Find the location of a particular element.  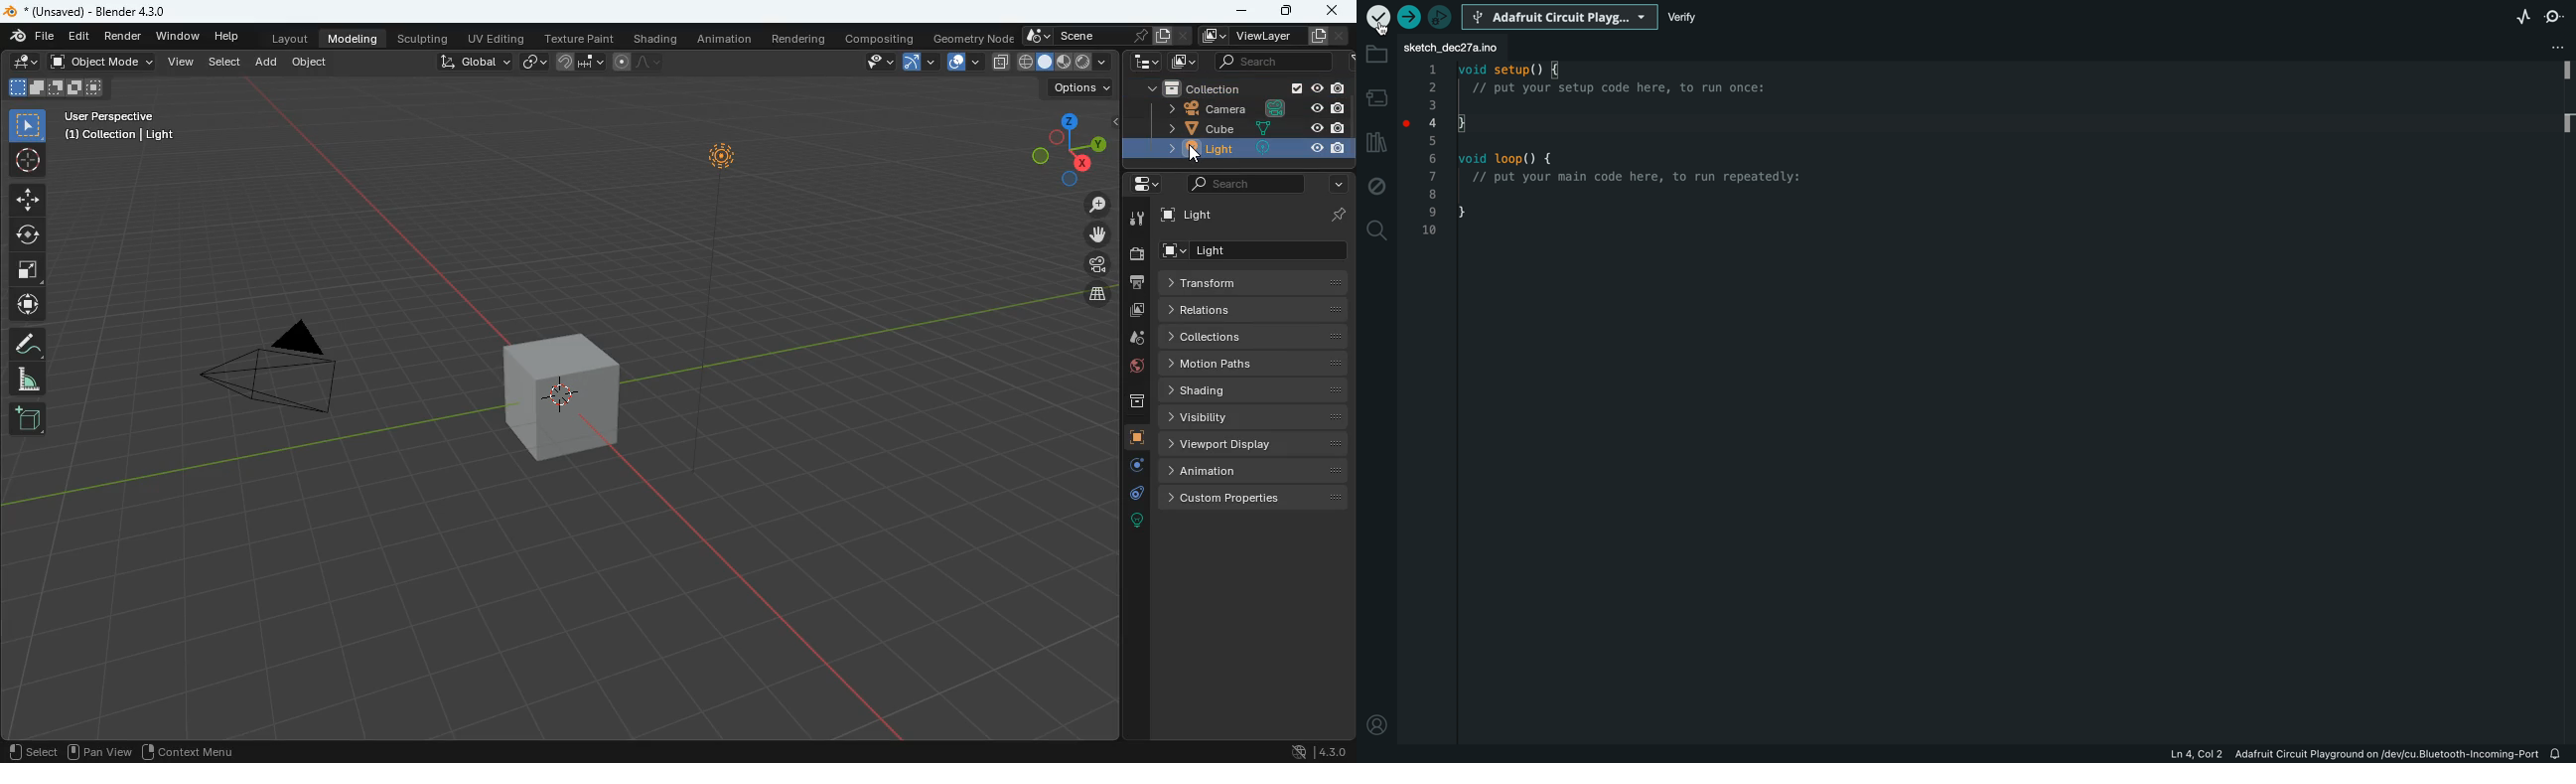

dimensions is located at coordinates (1061, 148).